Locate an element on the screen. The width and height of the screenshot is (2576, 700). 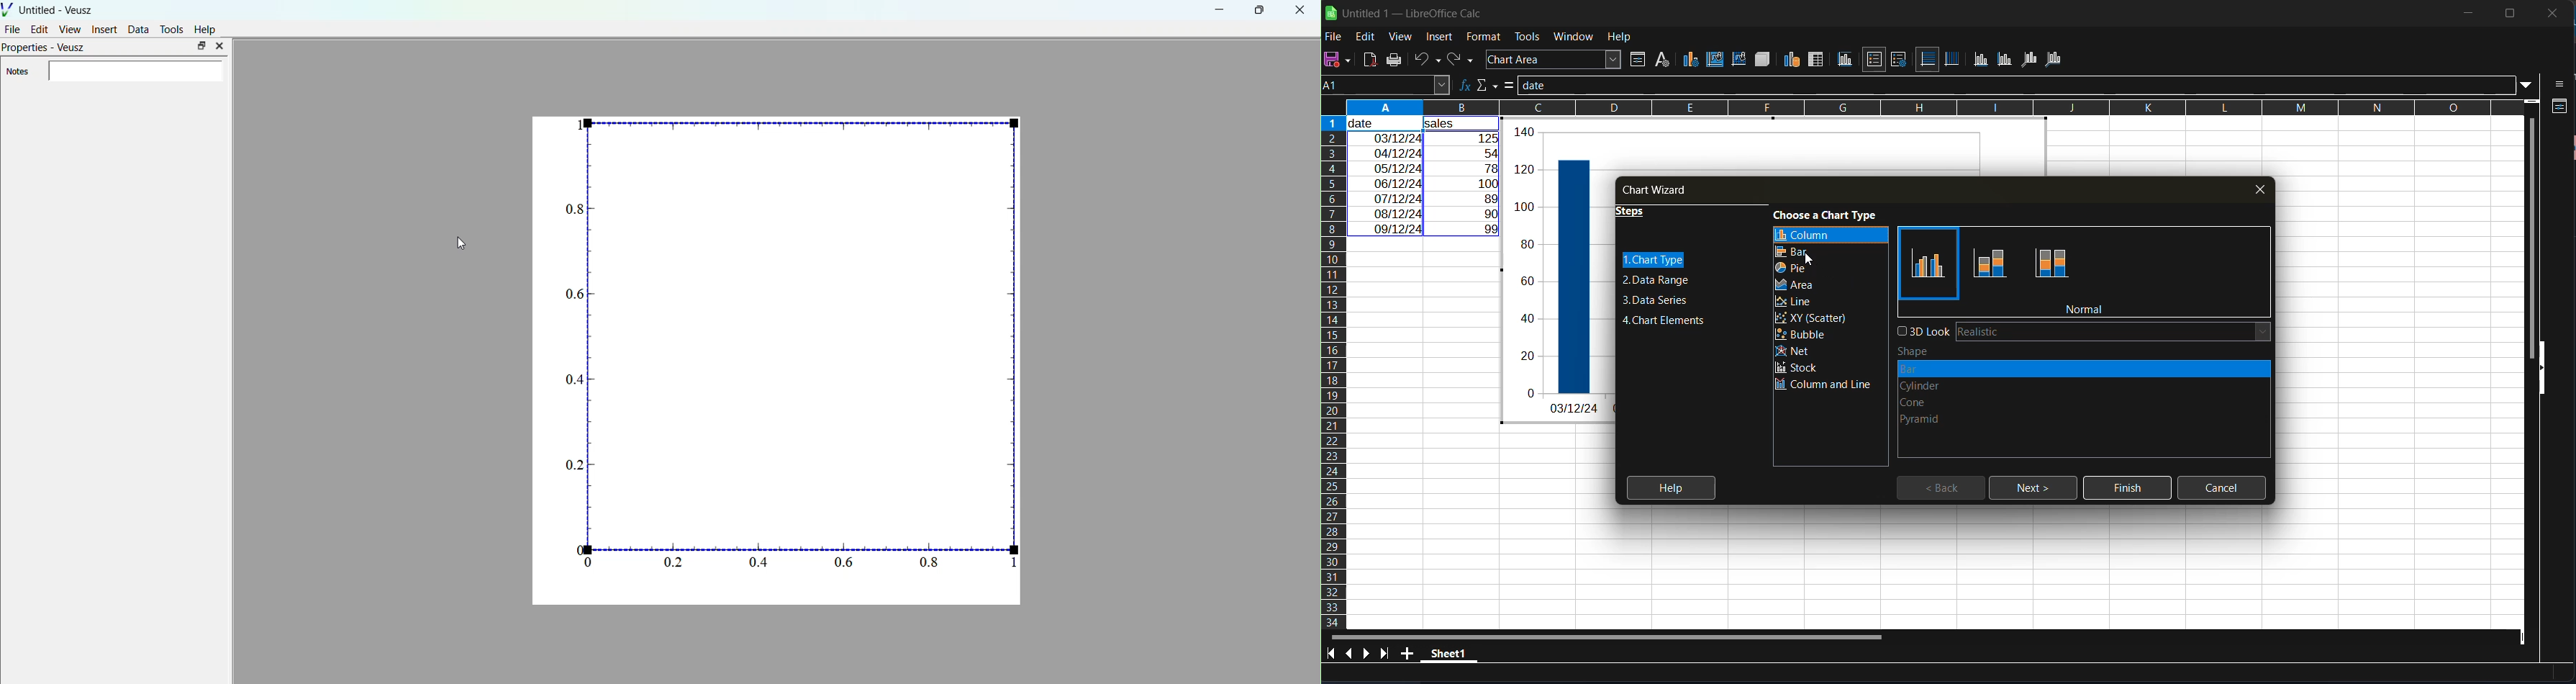
scroll to previous sheet is located at coordinates (1349, 652).